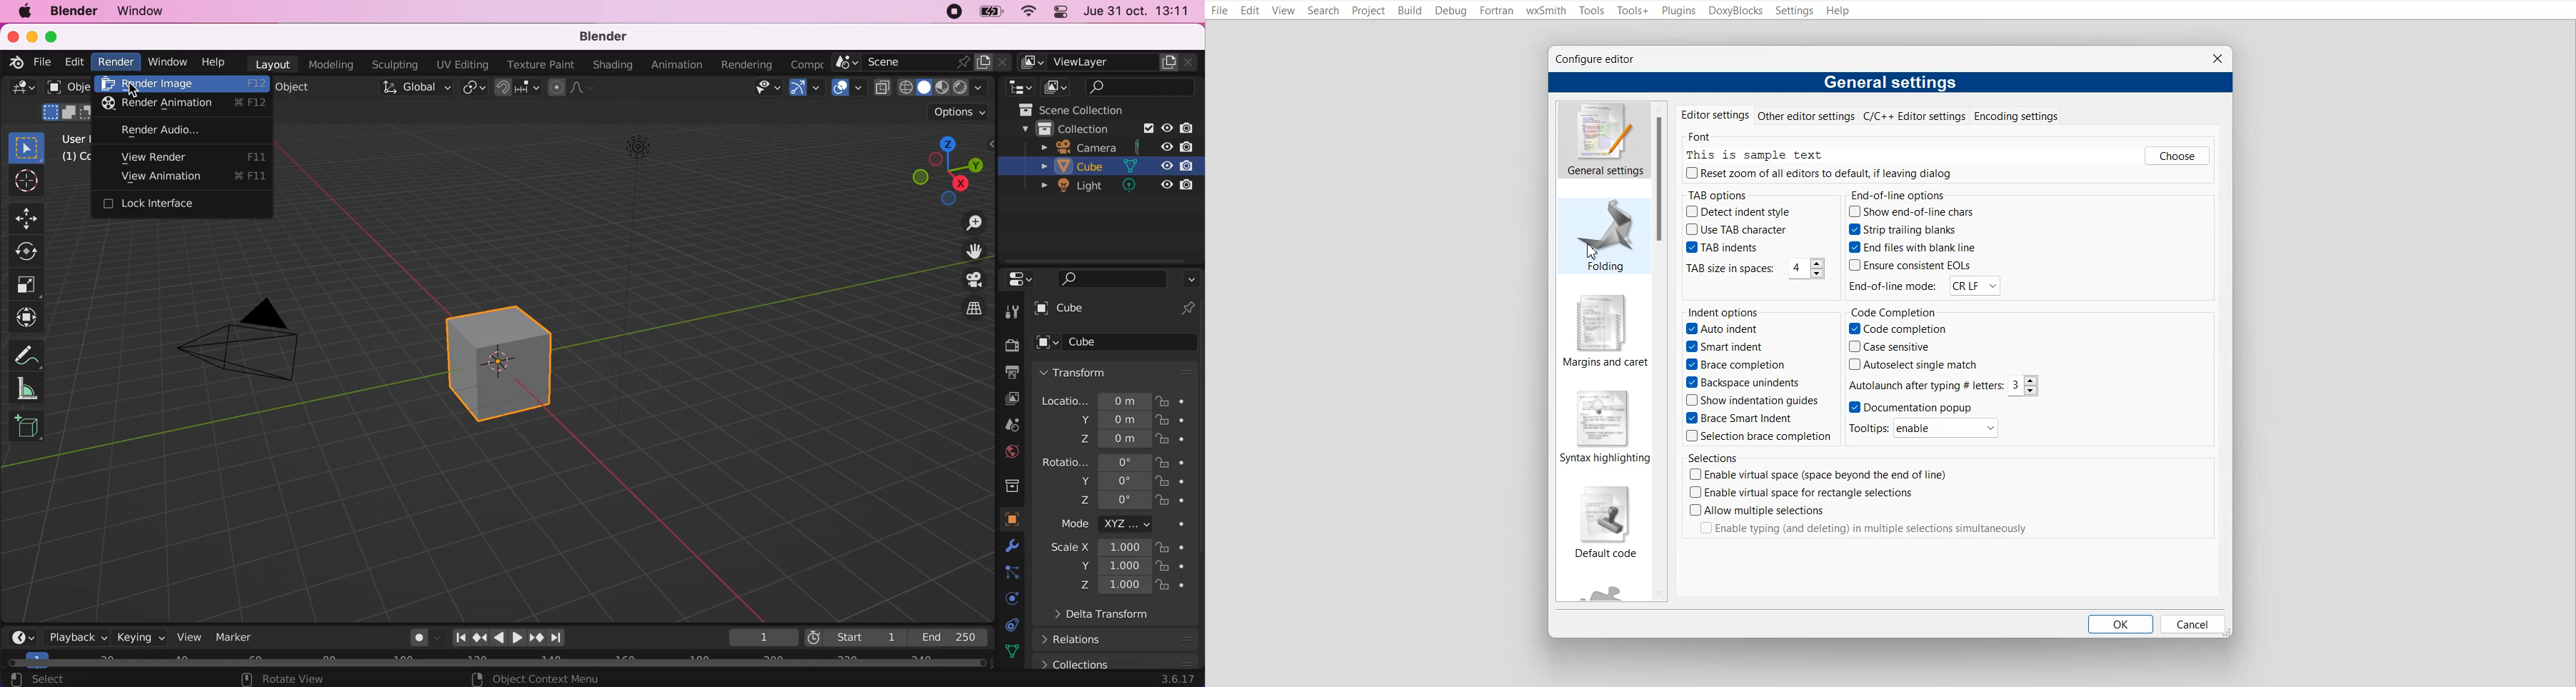 Image resolution: width=2576 pixels, height=700 pixels. I want to click on camera, so click(258, 343).